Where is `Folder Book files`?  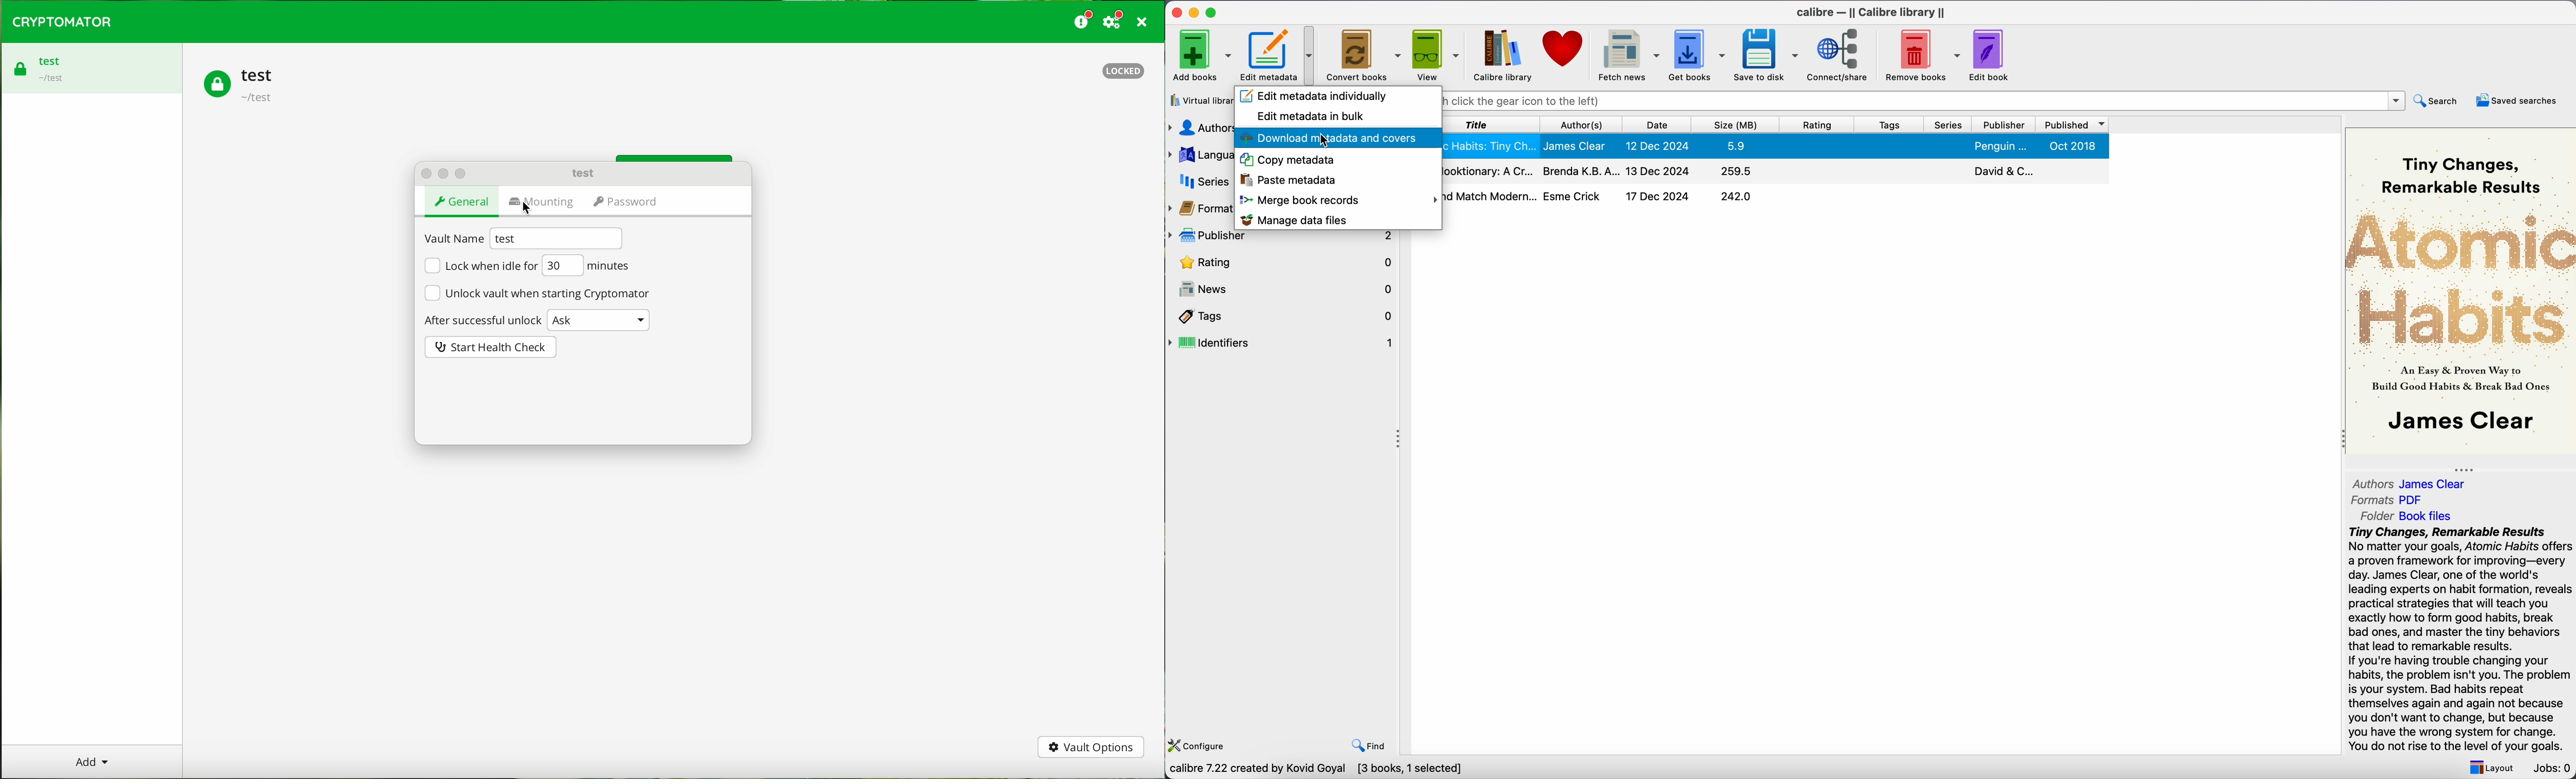
Folder Book files is located at coordinates (2409, 516).